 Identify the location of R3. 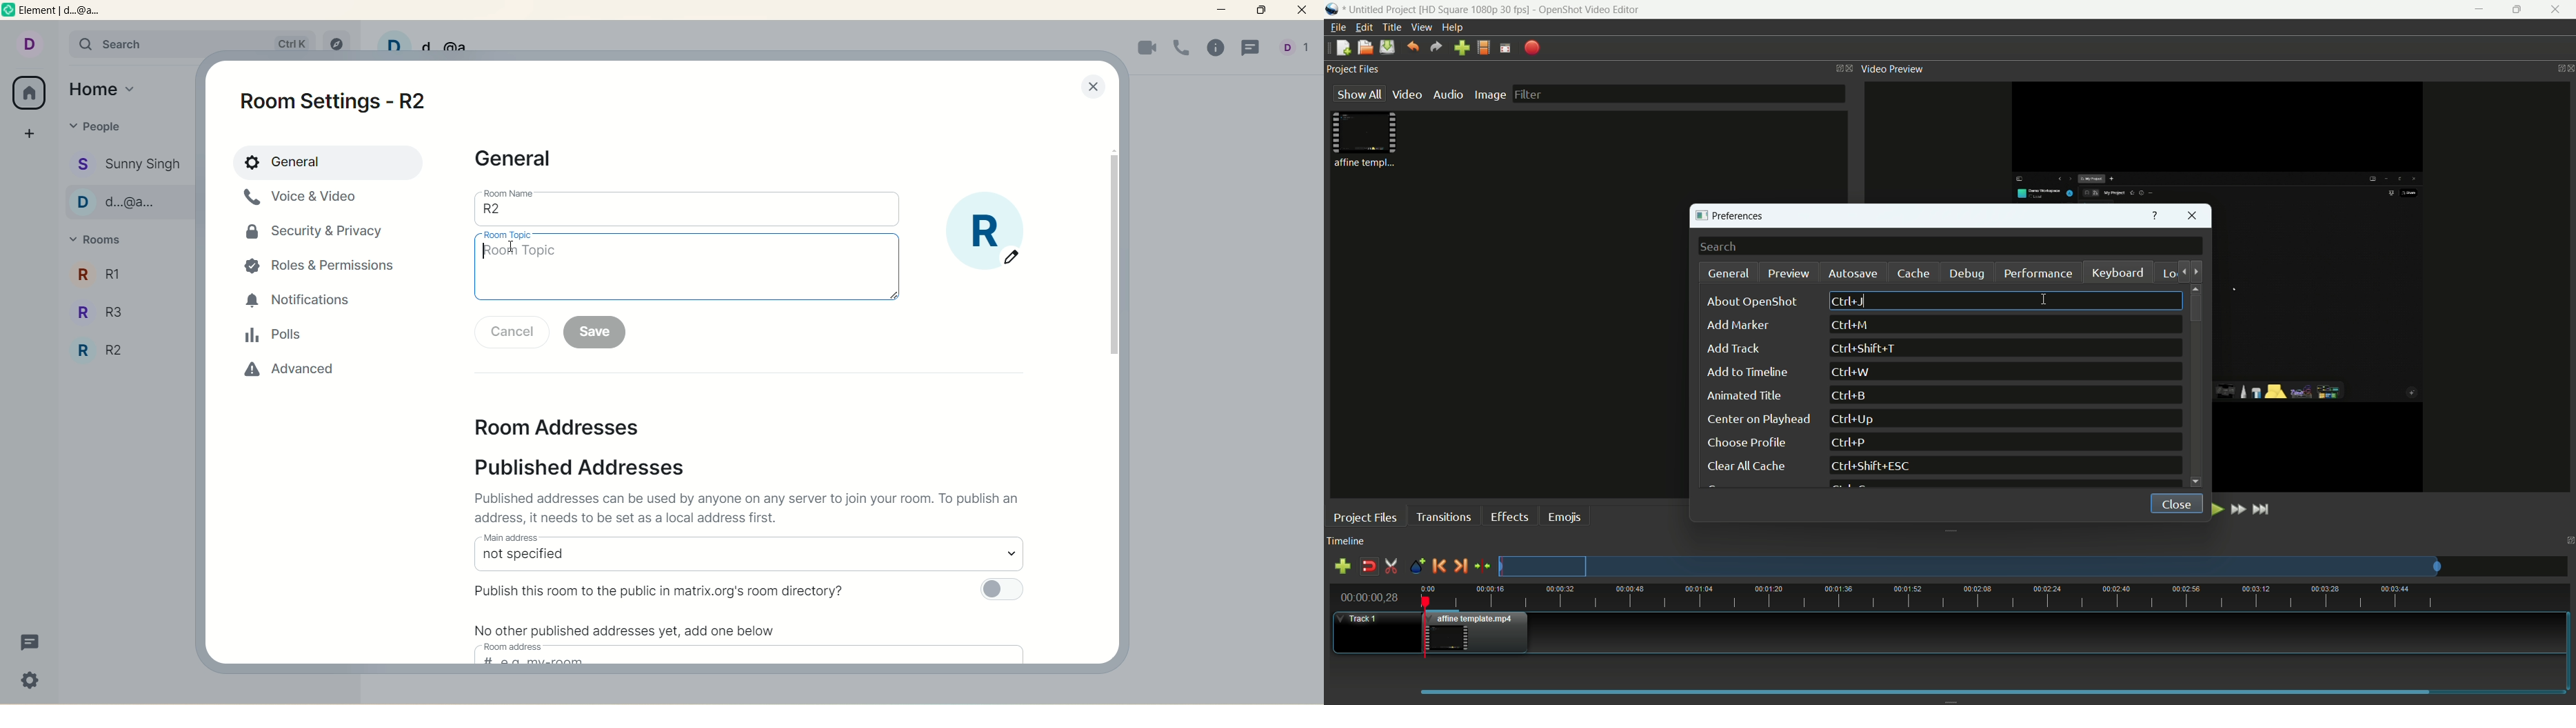
(123, 309).